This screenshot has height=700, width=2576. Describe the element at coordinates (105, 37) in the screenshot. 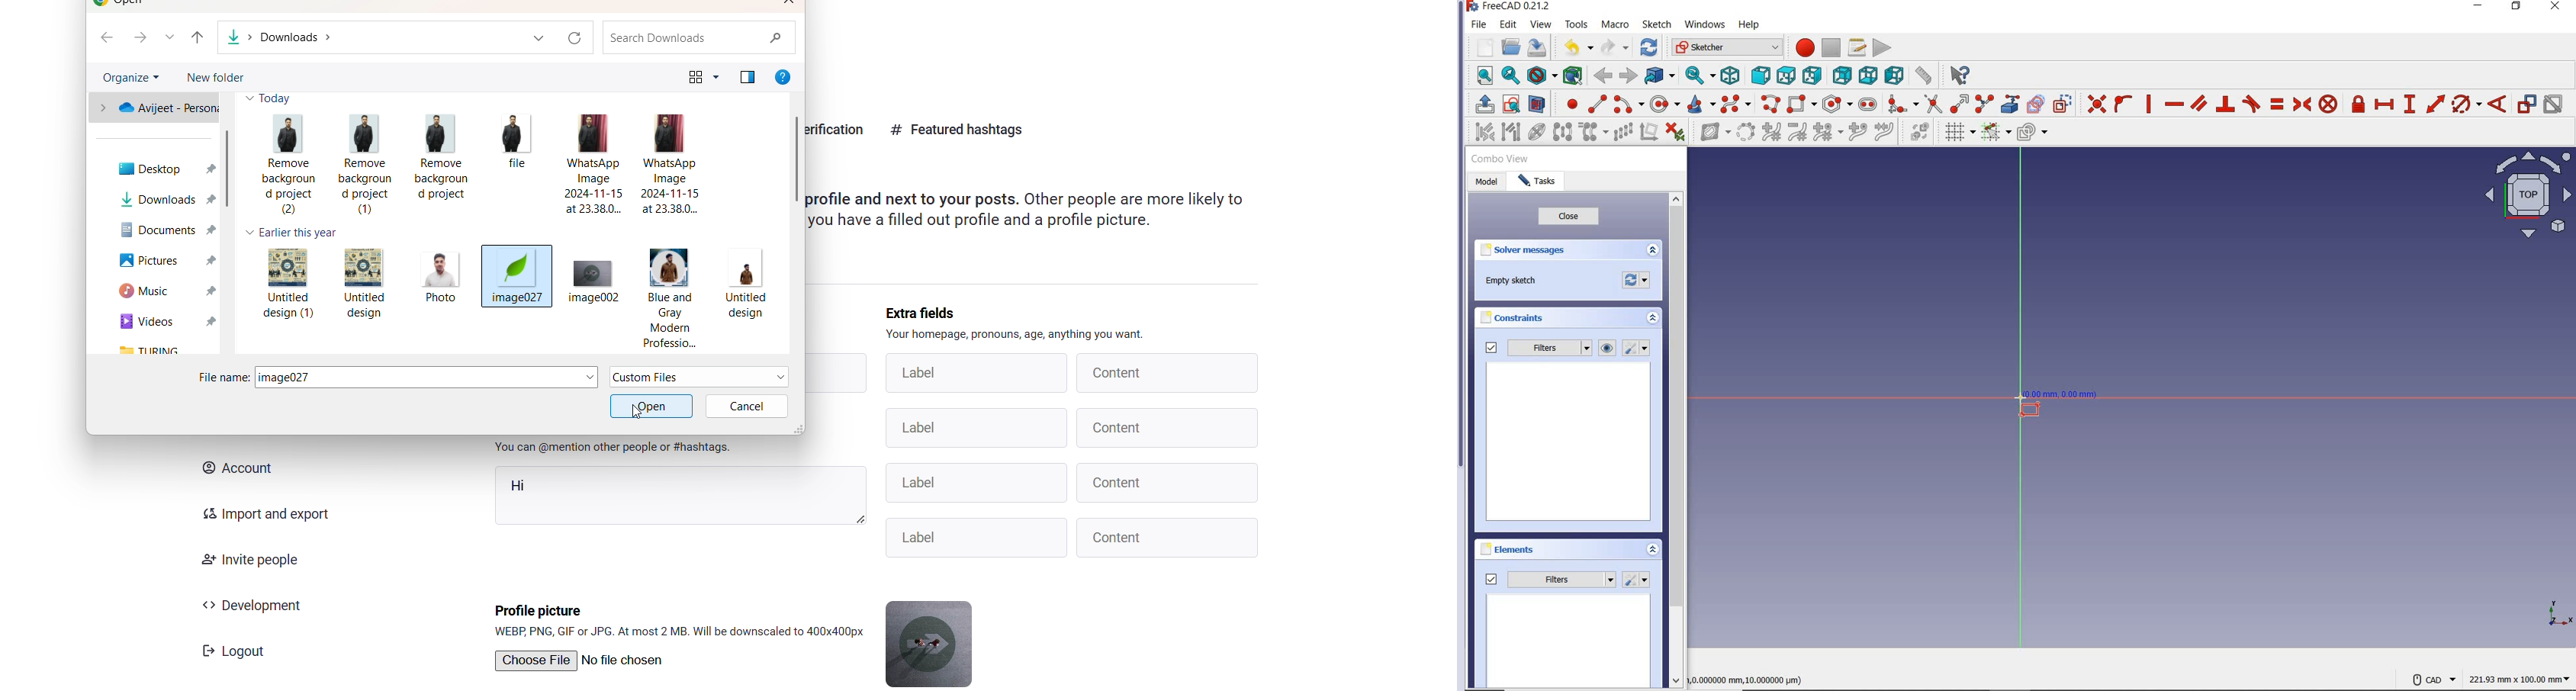

I see `back` at that location.